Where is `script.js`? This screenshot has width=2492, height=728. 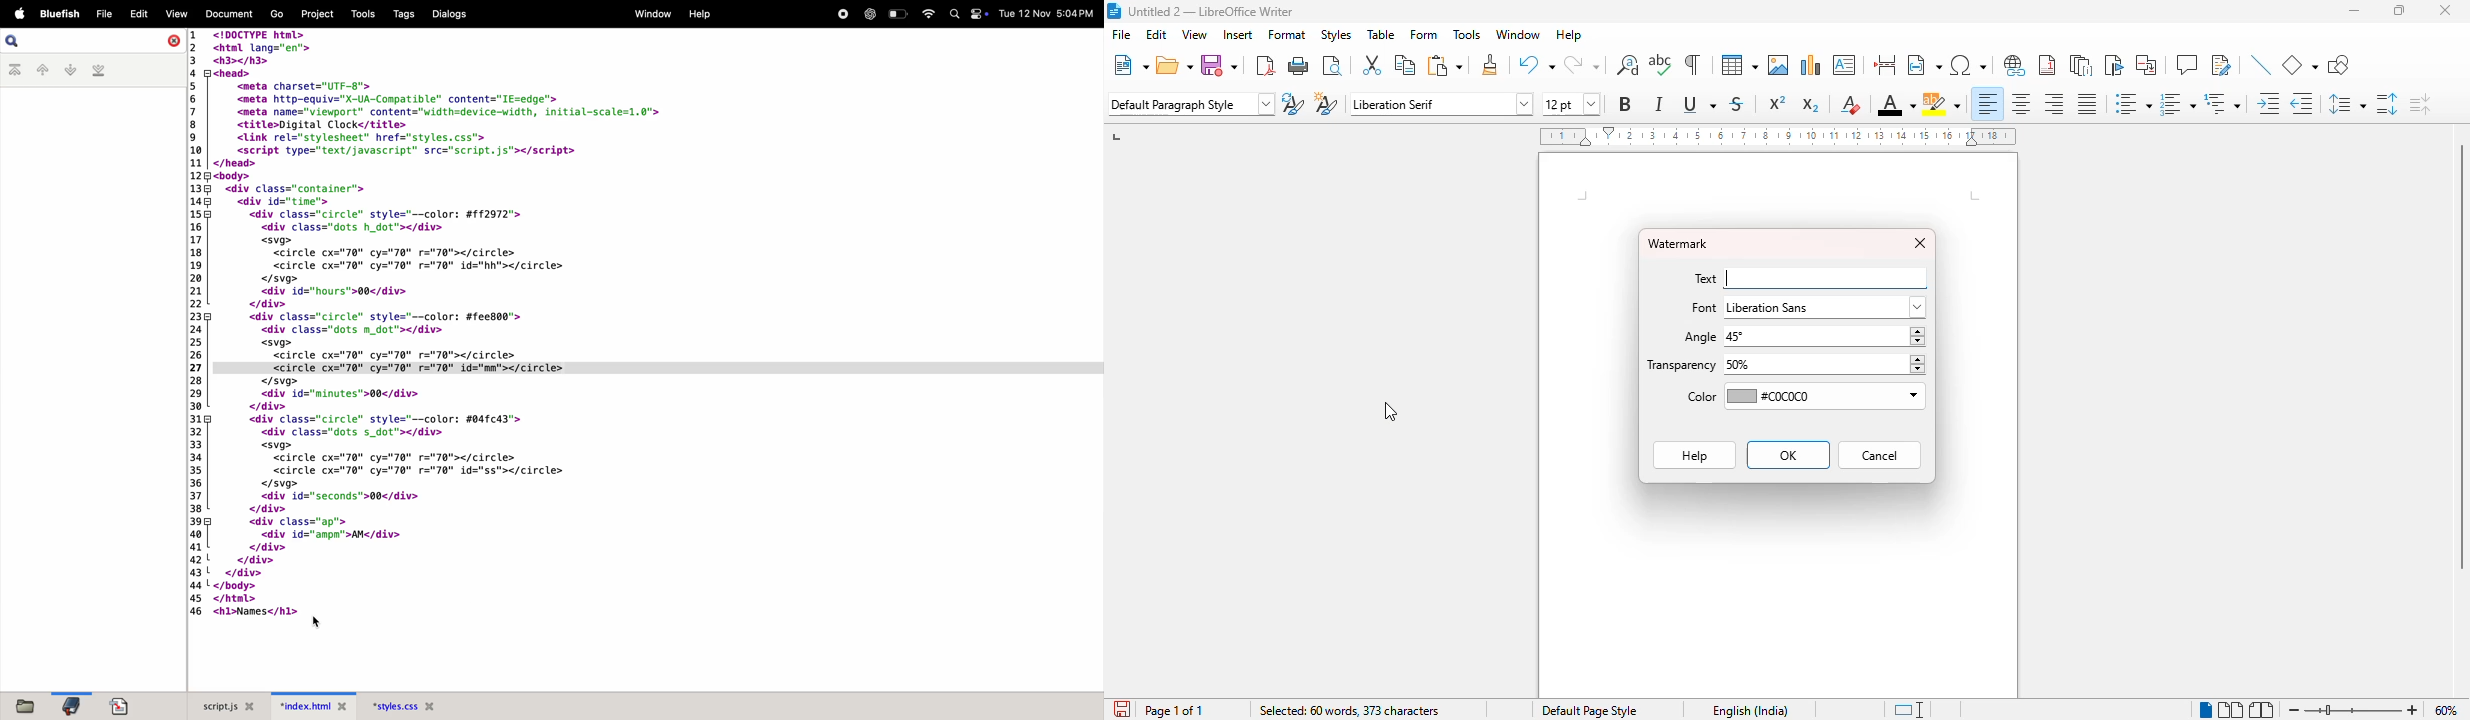 script.js is located at coordinates (227, 704).